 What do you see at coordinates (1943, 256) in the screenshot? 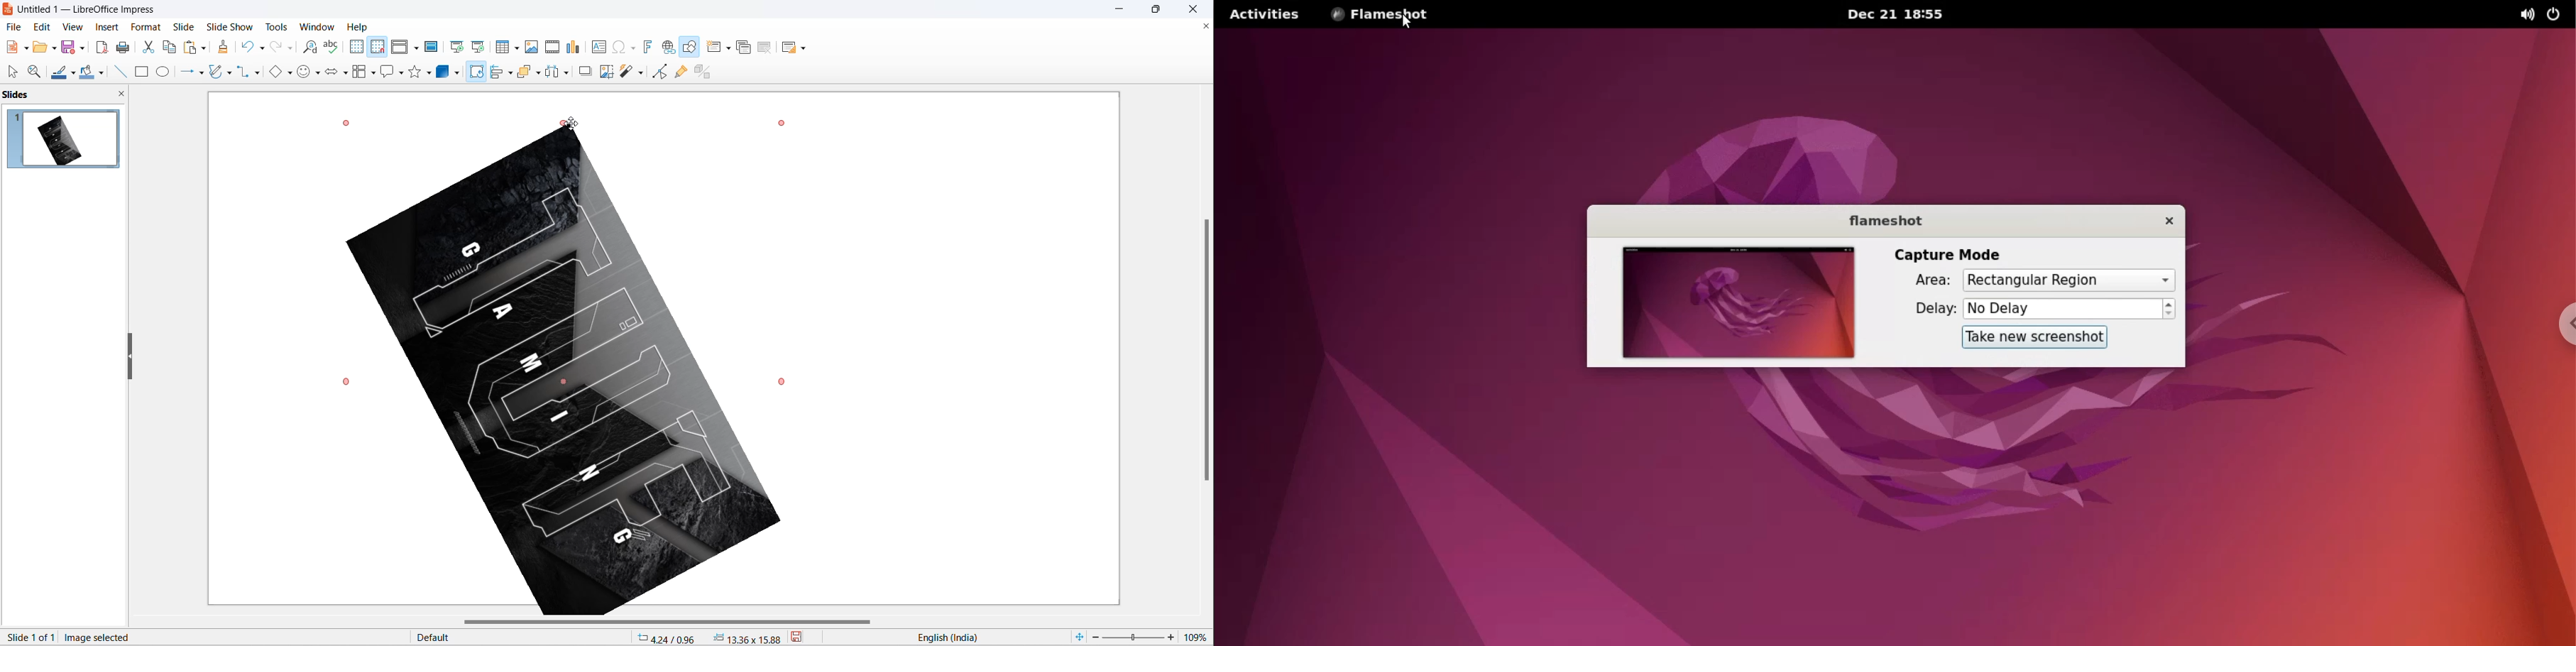
I see `capture mode` at bounding box center [1943, 256].